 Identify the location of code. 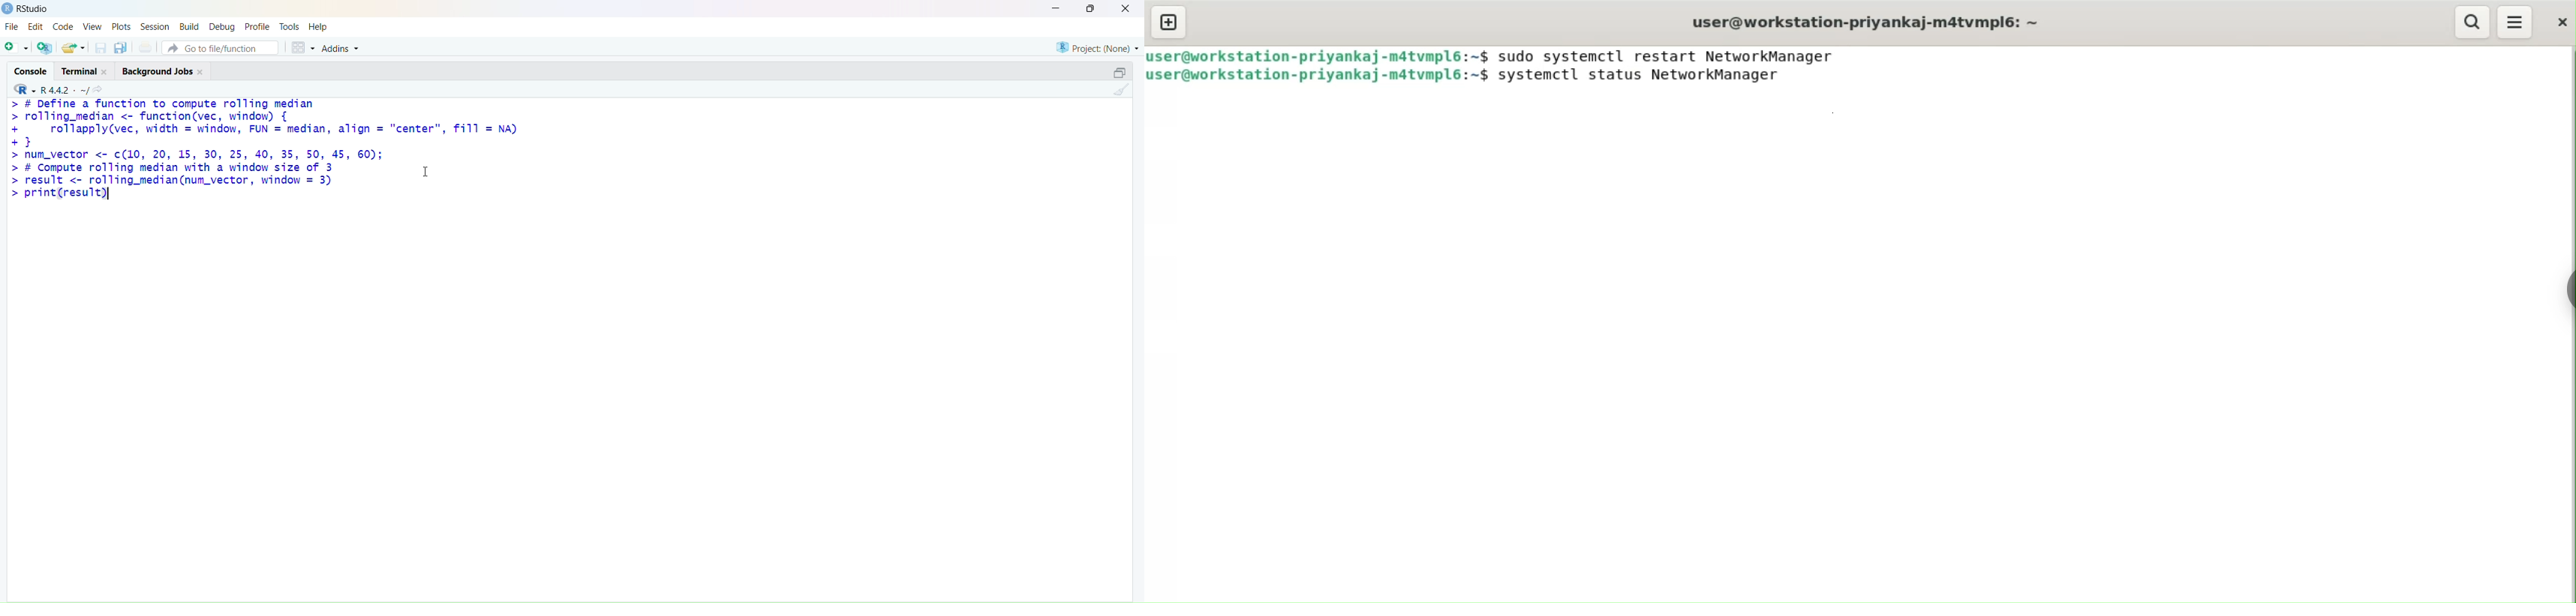
(64, 26).